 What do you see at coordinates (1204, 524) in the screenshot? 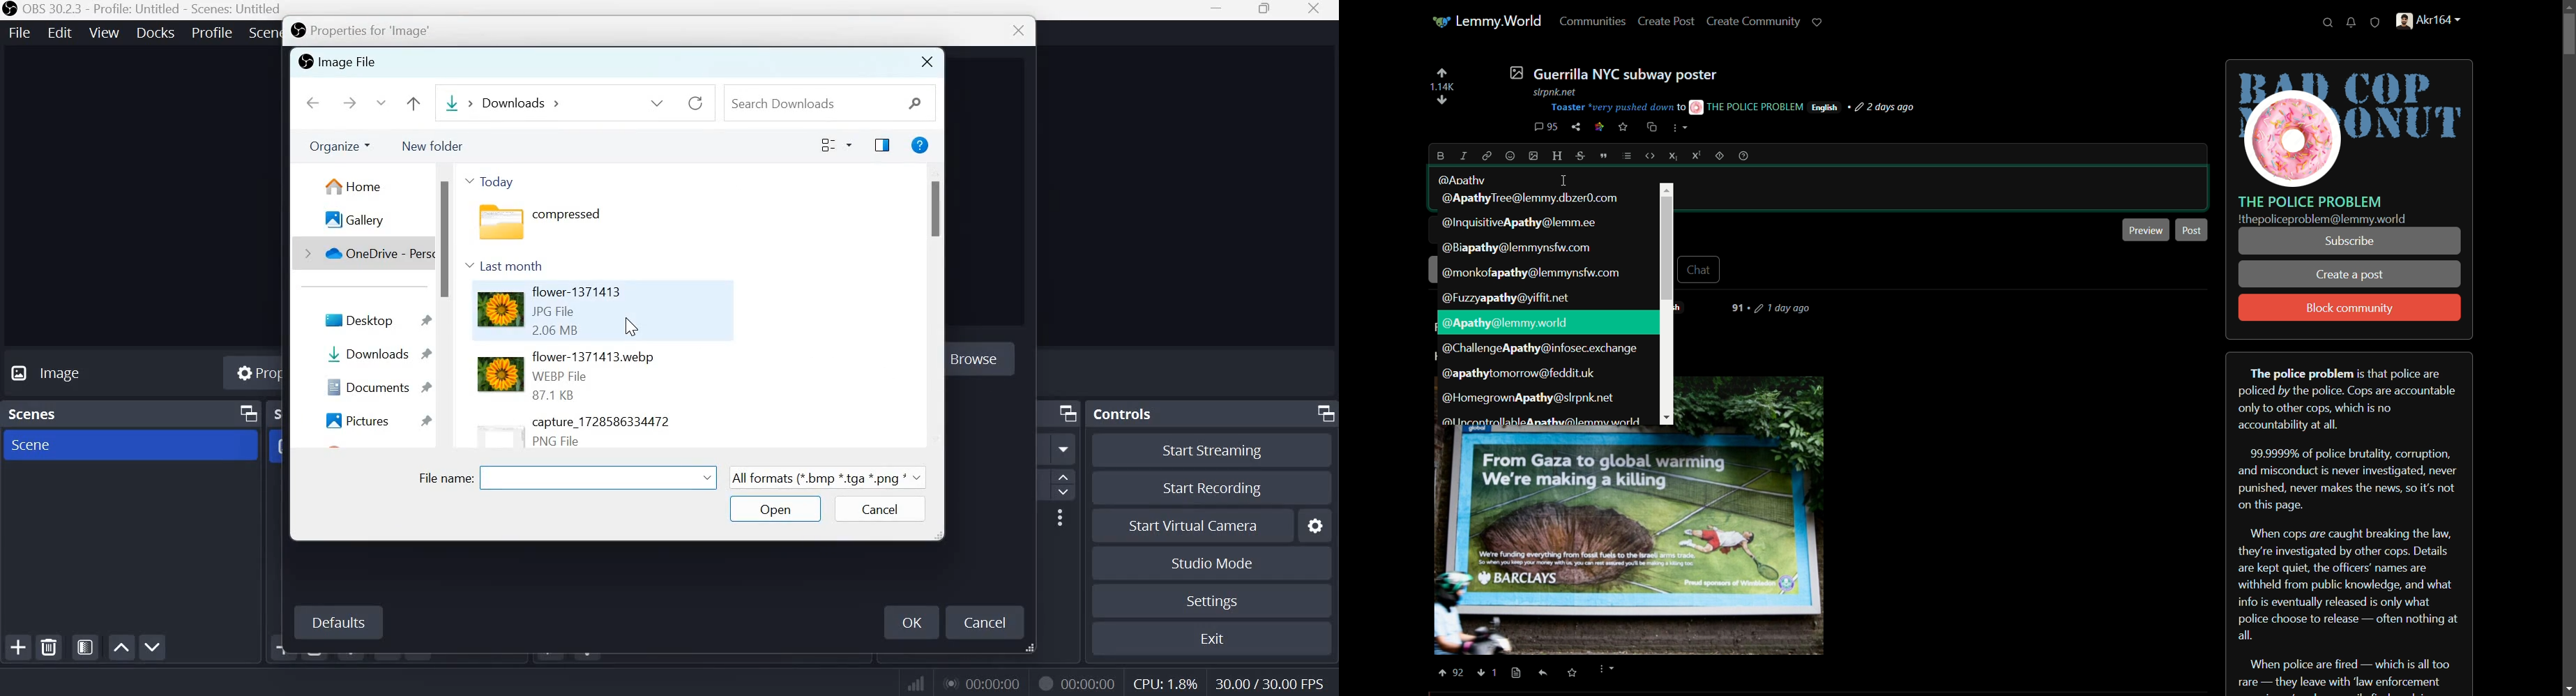
I see `Start virtual camera` at bounding box center [1204, 524].